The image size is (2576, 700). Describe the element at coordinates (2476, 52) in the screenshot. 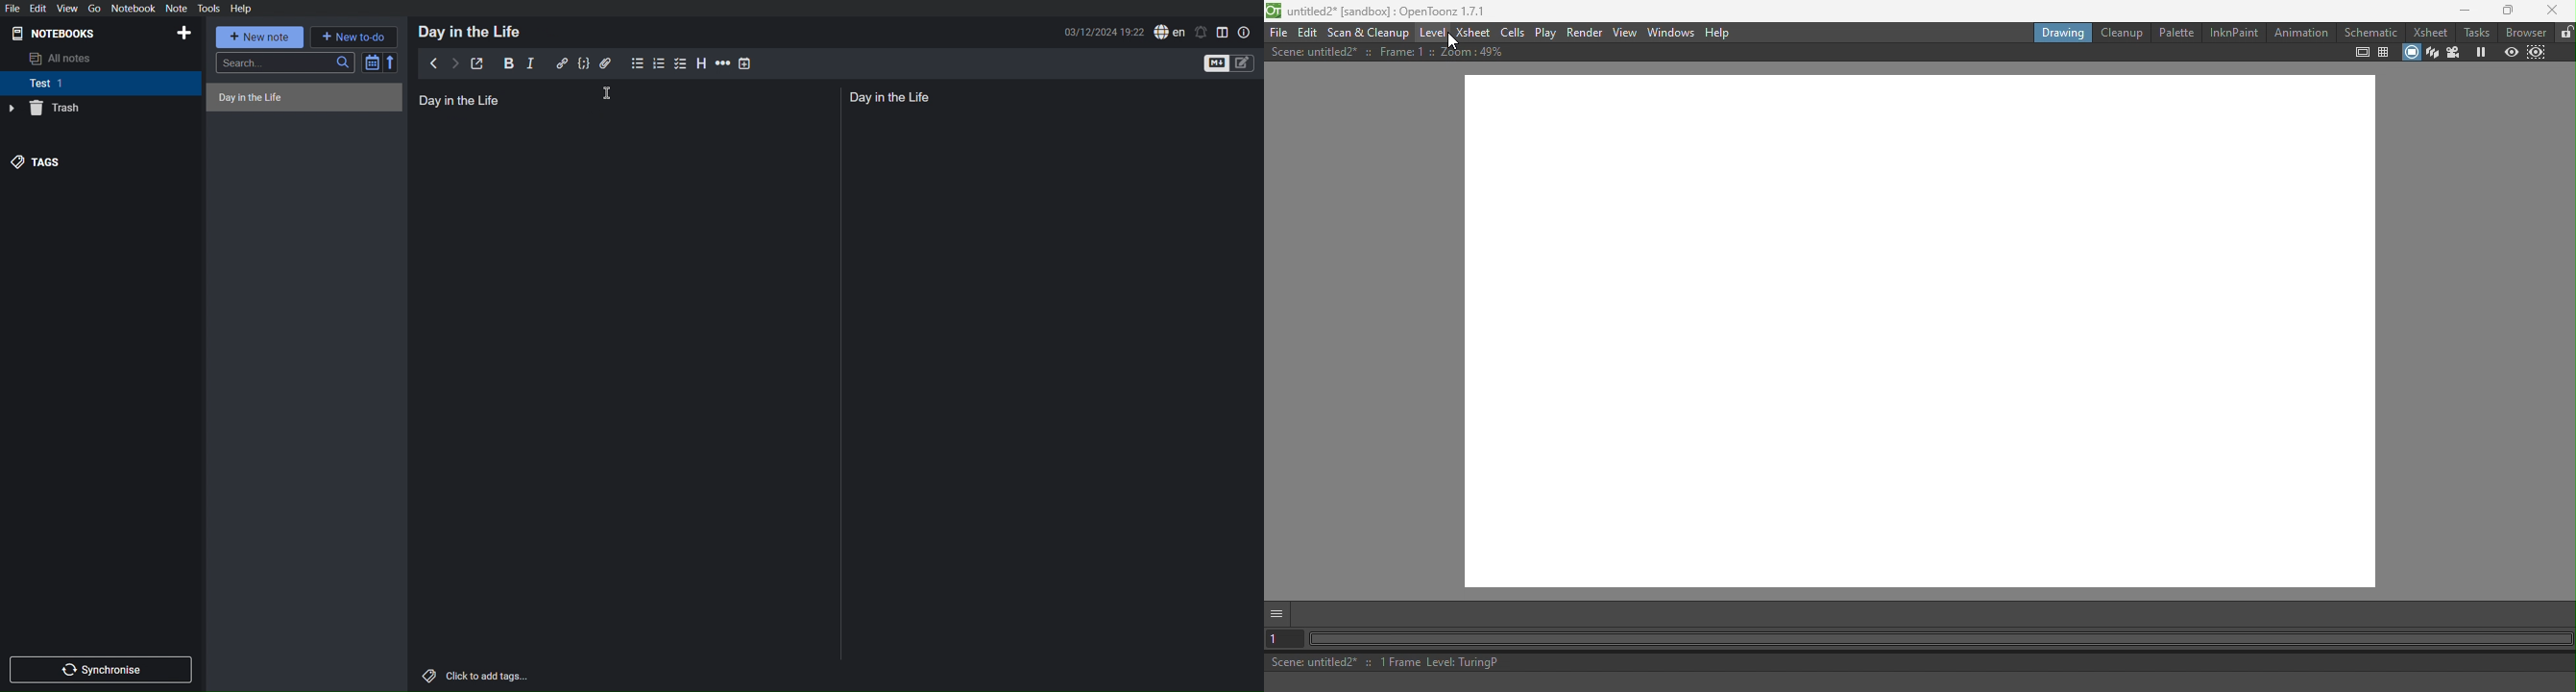

I see `Freeze` at that location.